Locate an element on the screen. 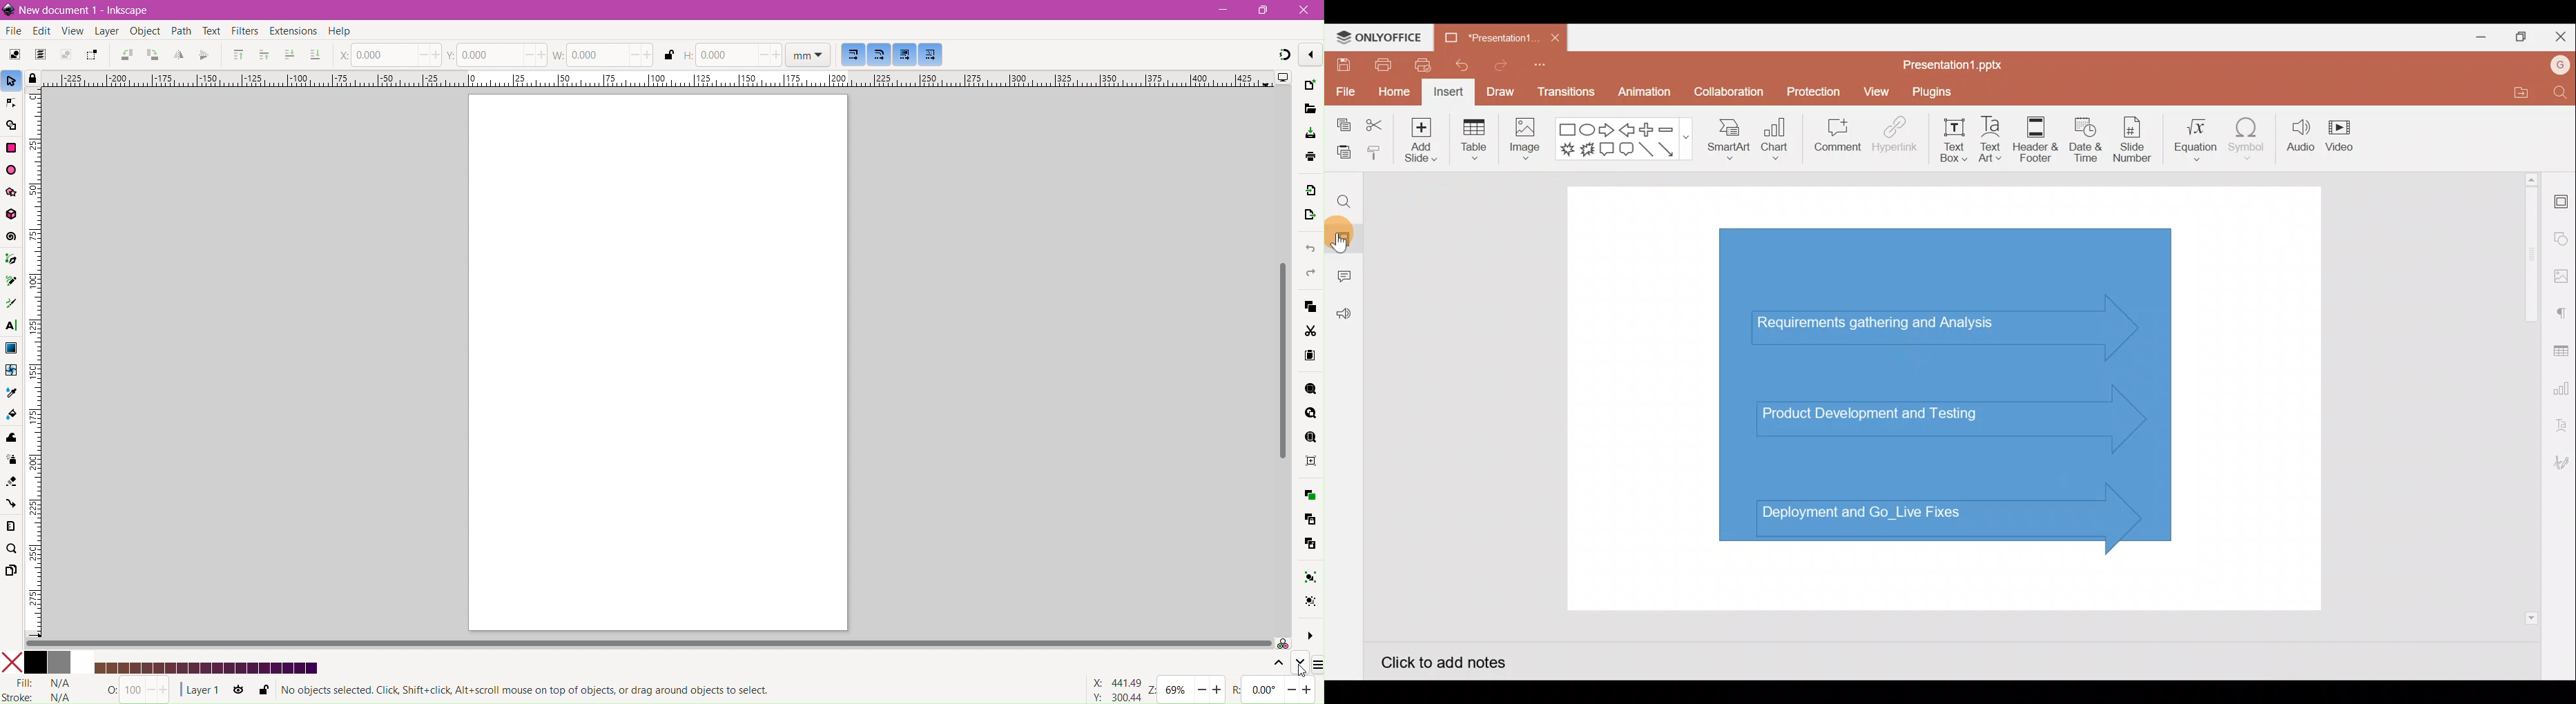  Gradient Tool is located at coordinates (12, 347).